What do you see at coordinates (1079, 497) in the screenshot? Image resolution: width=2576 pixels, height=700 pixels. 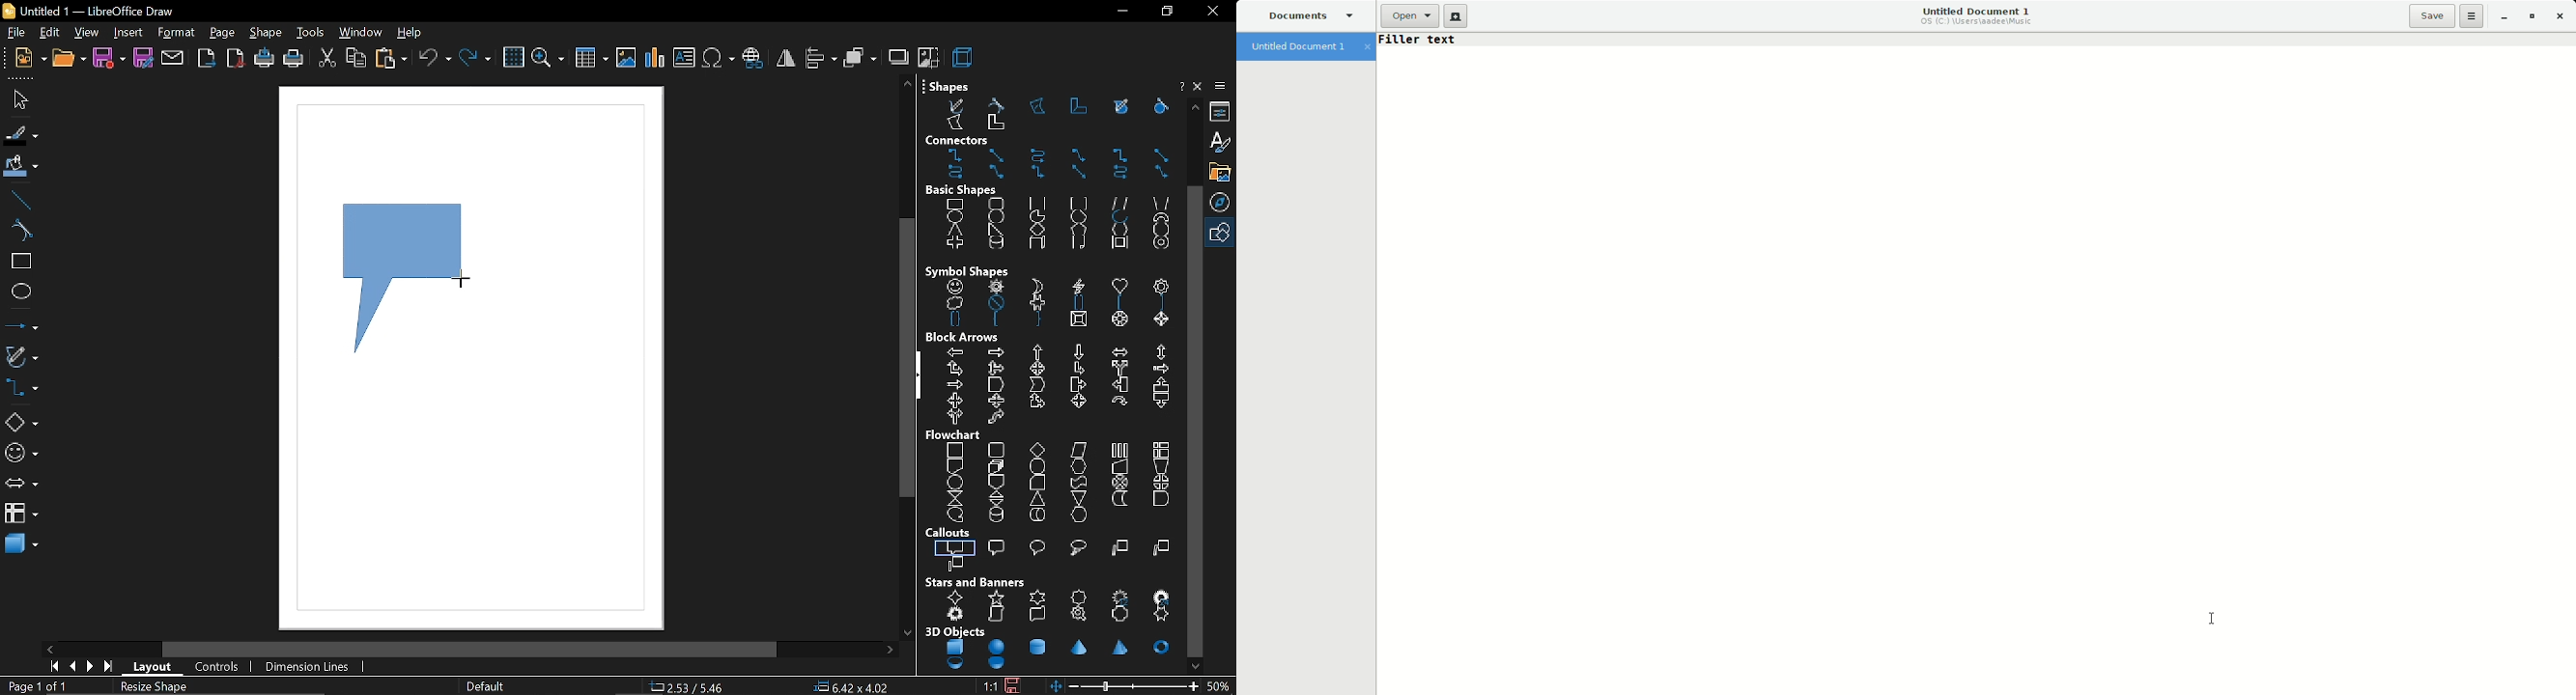 I see `merge` at bounding box center [1079, 497].